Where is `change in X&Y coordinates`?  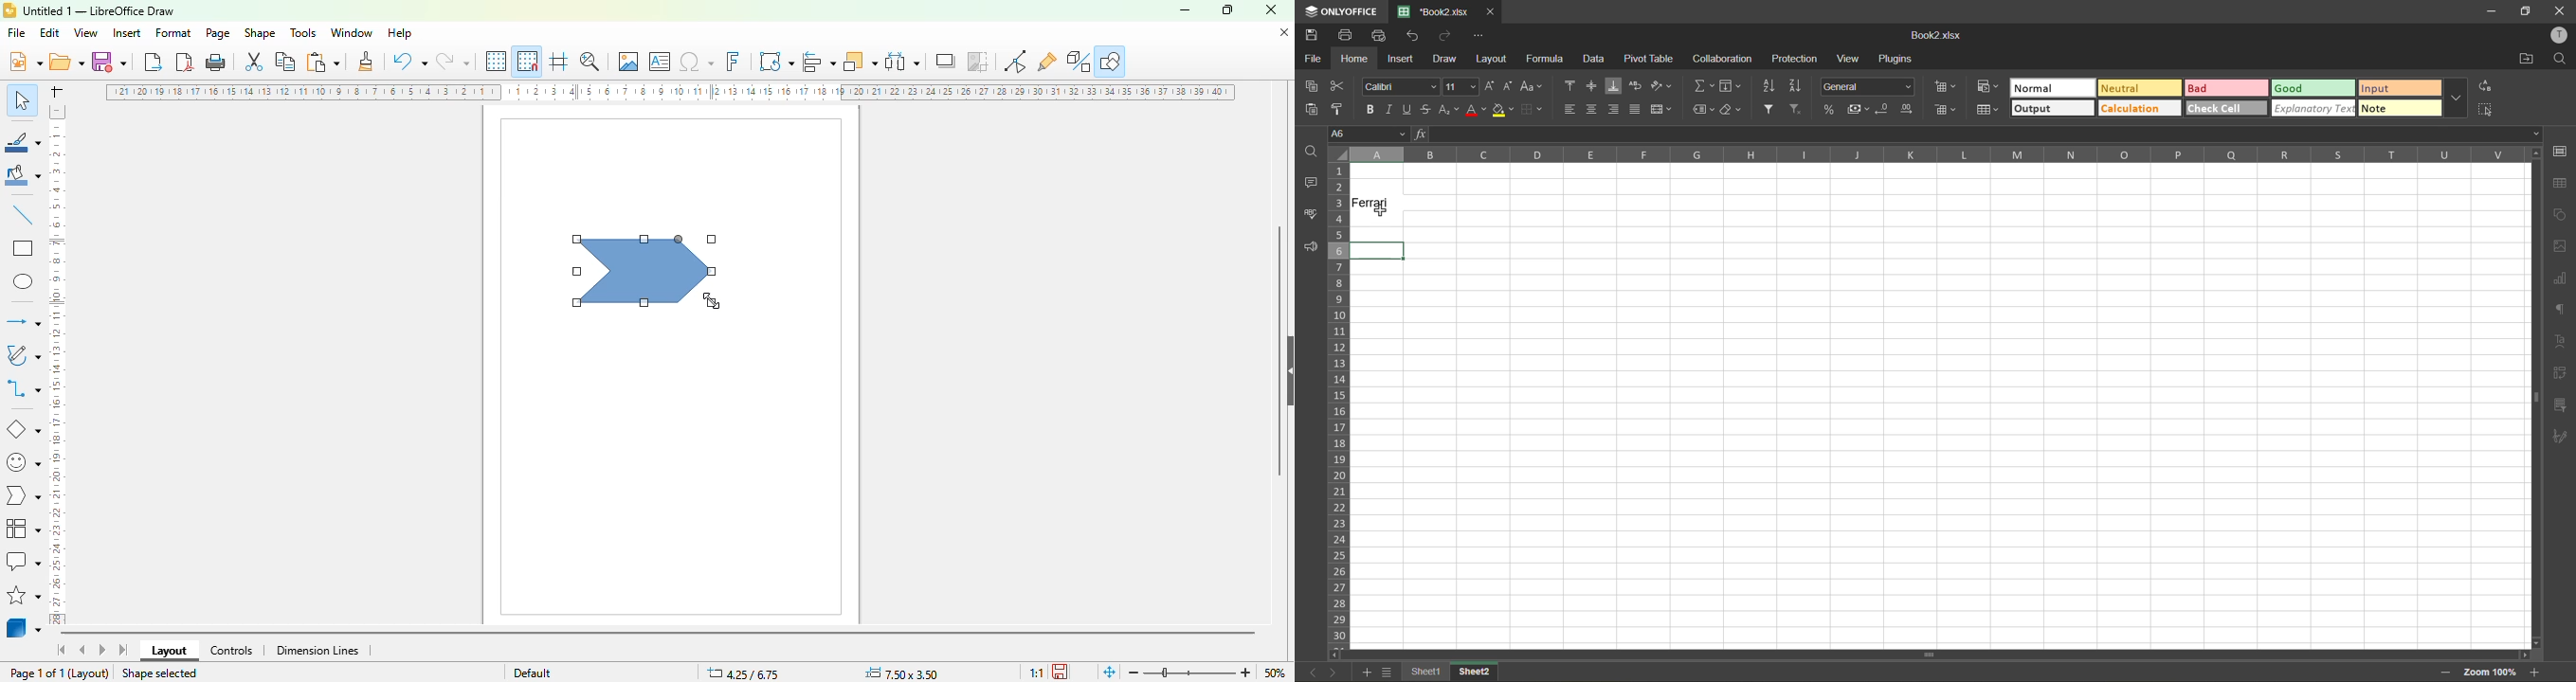
change in X&Y coordinates is located at coordinates (743, 673).